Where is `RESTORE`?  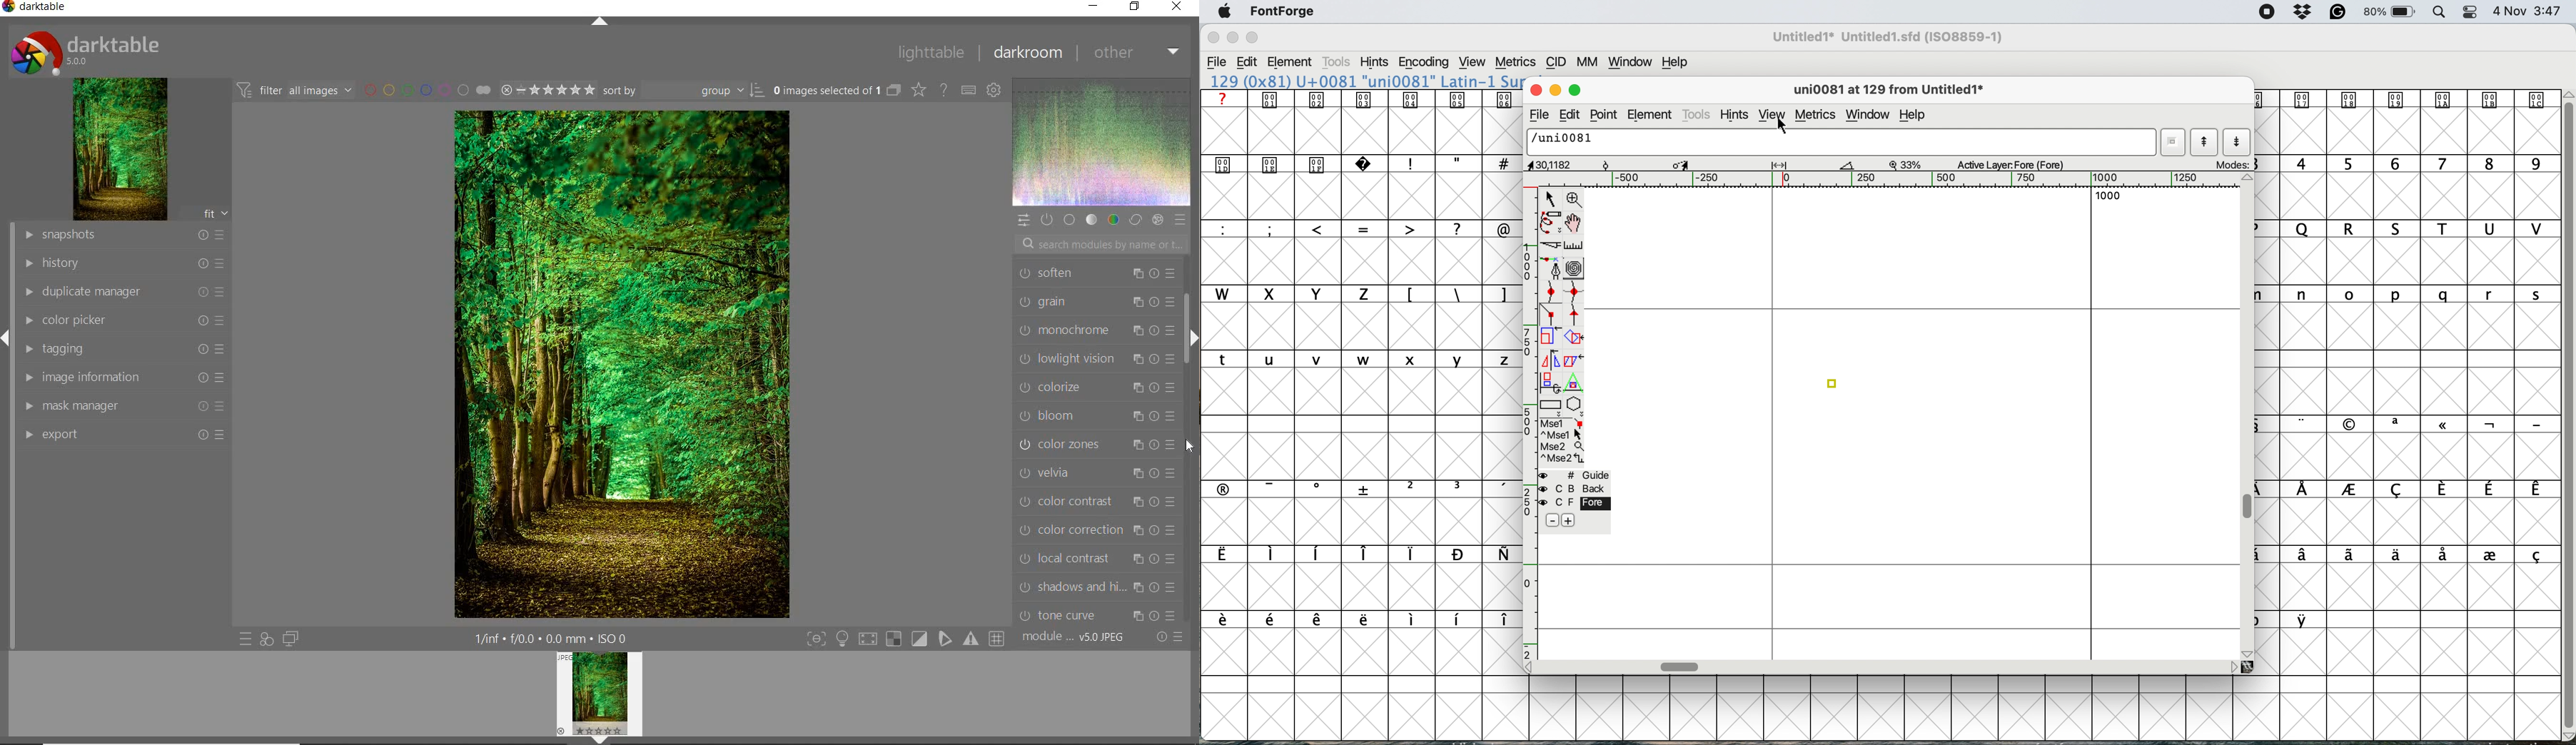 RESTORE is located at coordinates (1133, 7).